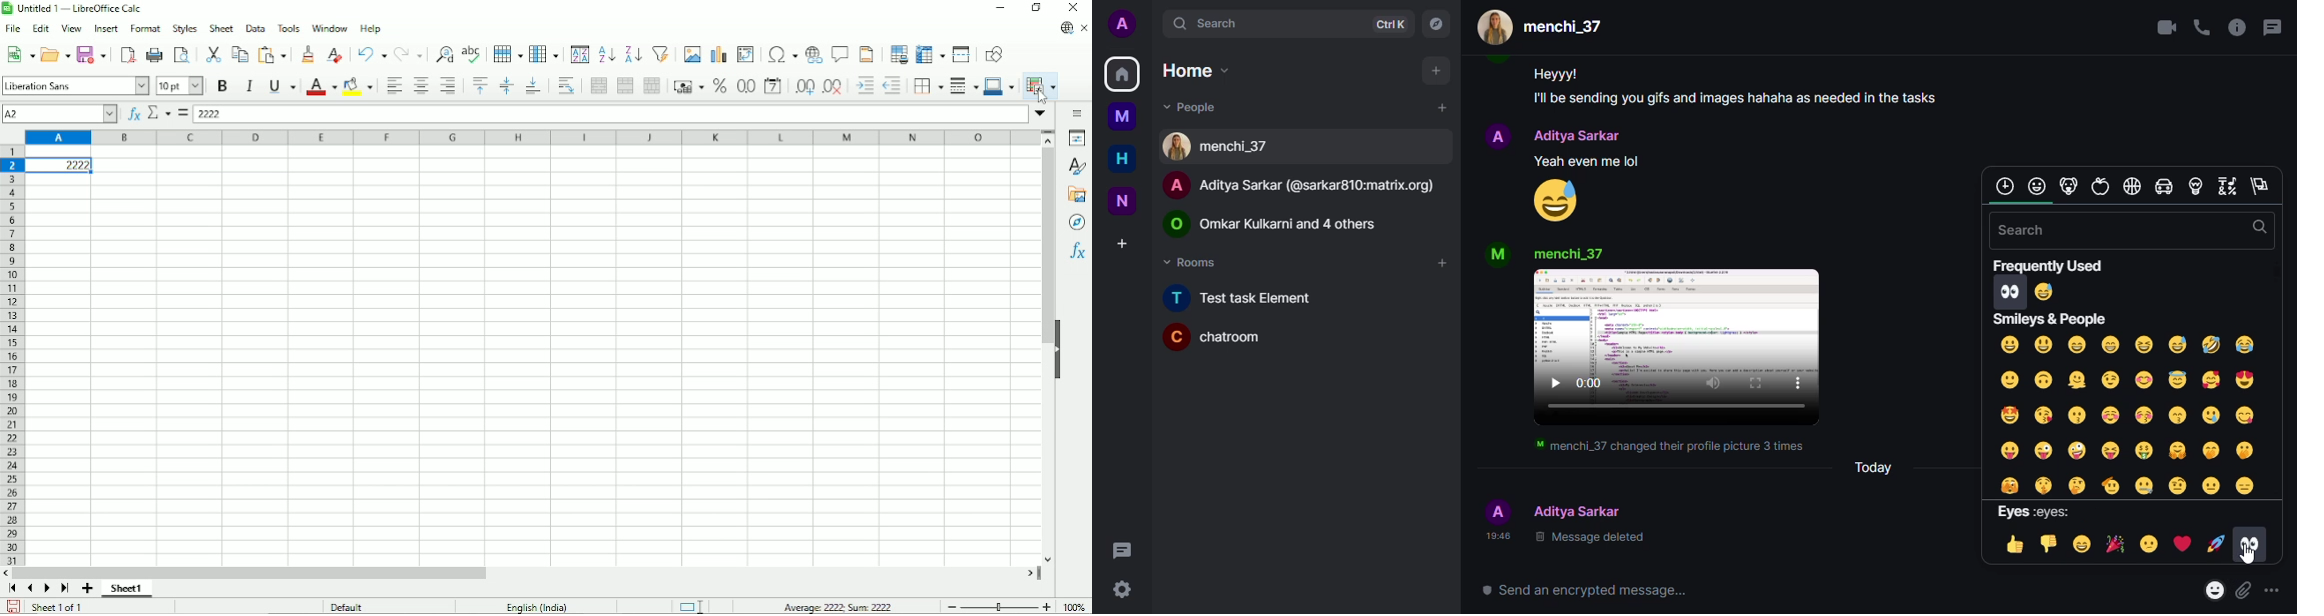 The image size is (2324, 616). I want to click on Sheet 1 of 1, so click(58, 606).